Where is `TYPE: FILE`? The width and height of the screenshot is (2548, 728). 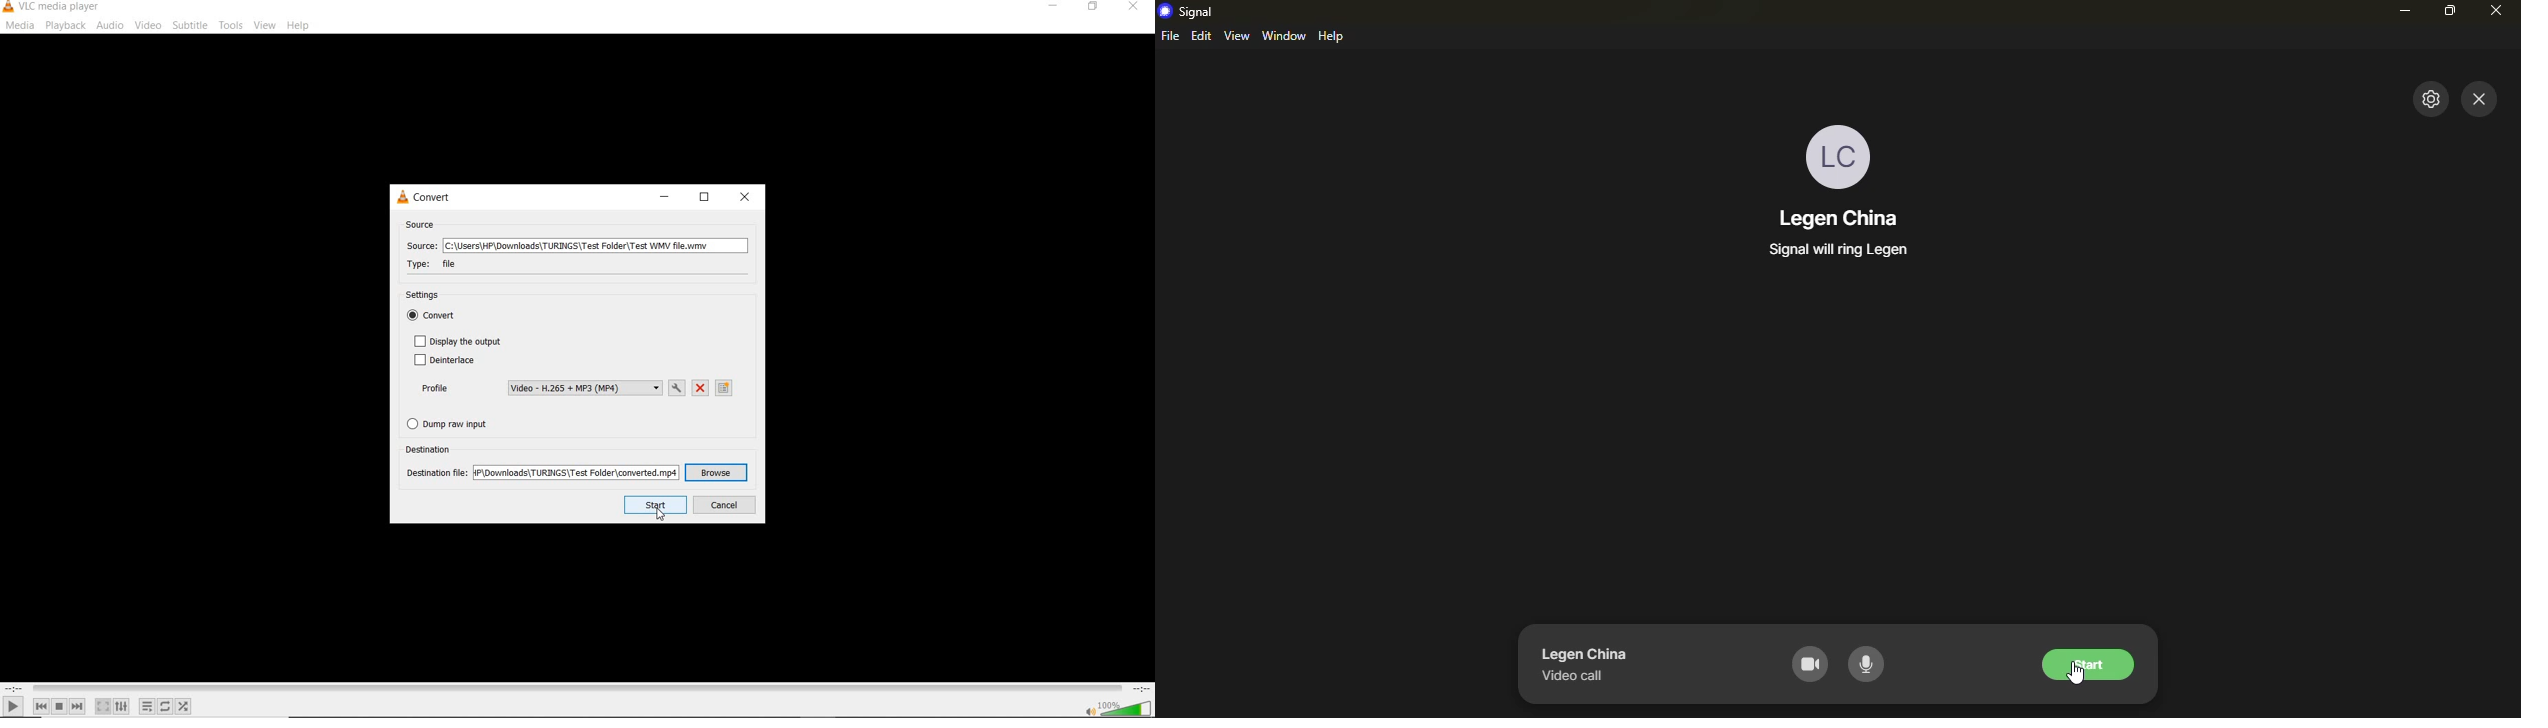
TYPE: FILE is located at coordinates (443, 264).